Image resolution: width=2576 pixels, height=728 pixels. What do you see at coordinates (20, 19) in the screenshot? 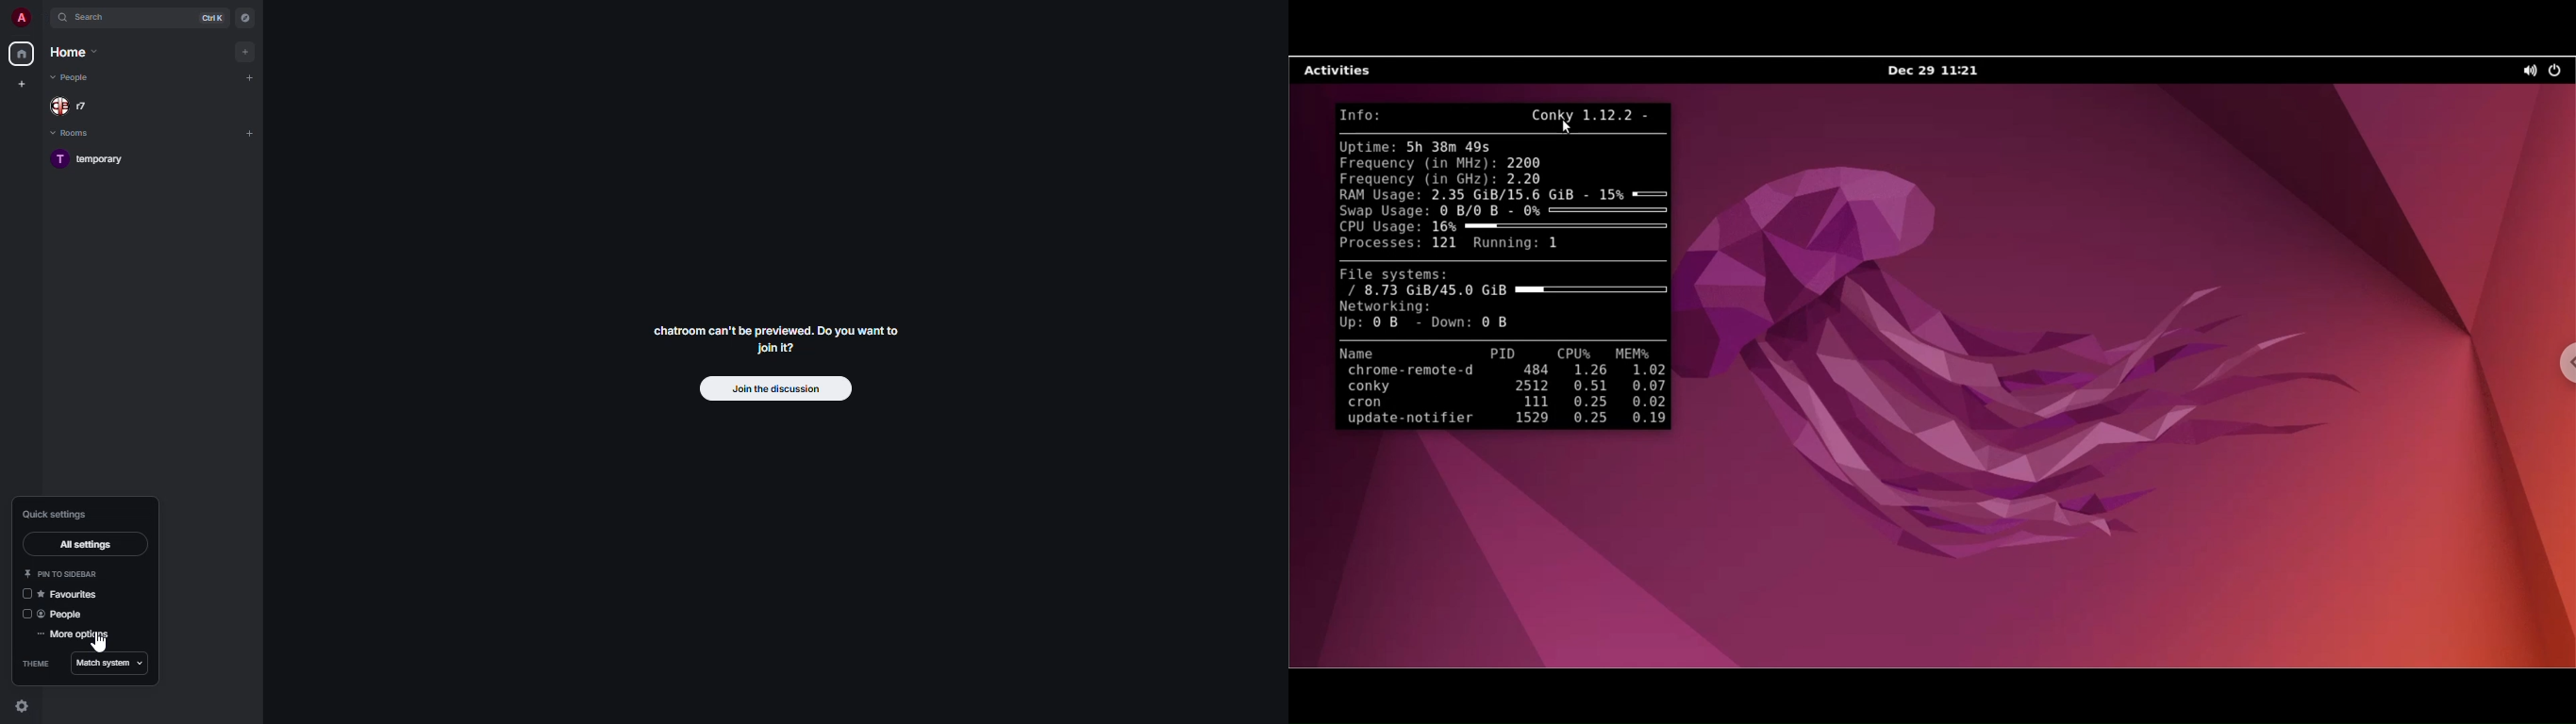
I see `profile` at bounding box center [20, 19].